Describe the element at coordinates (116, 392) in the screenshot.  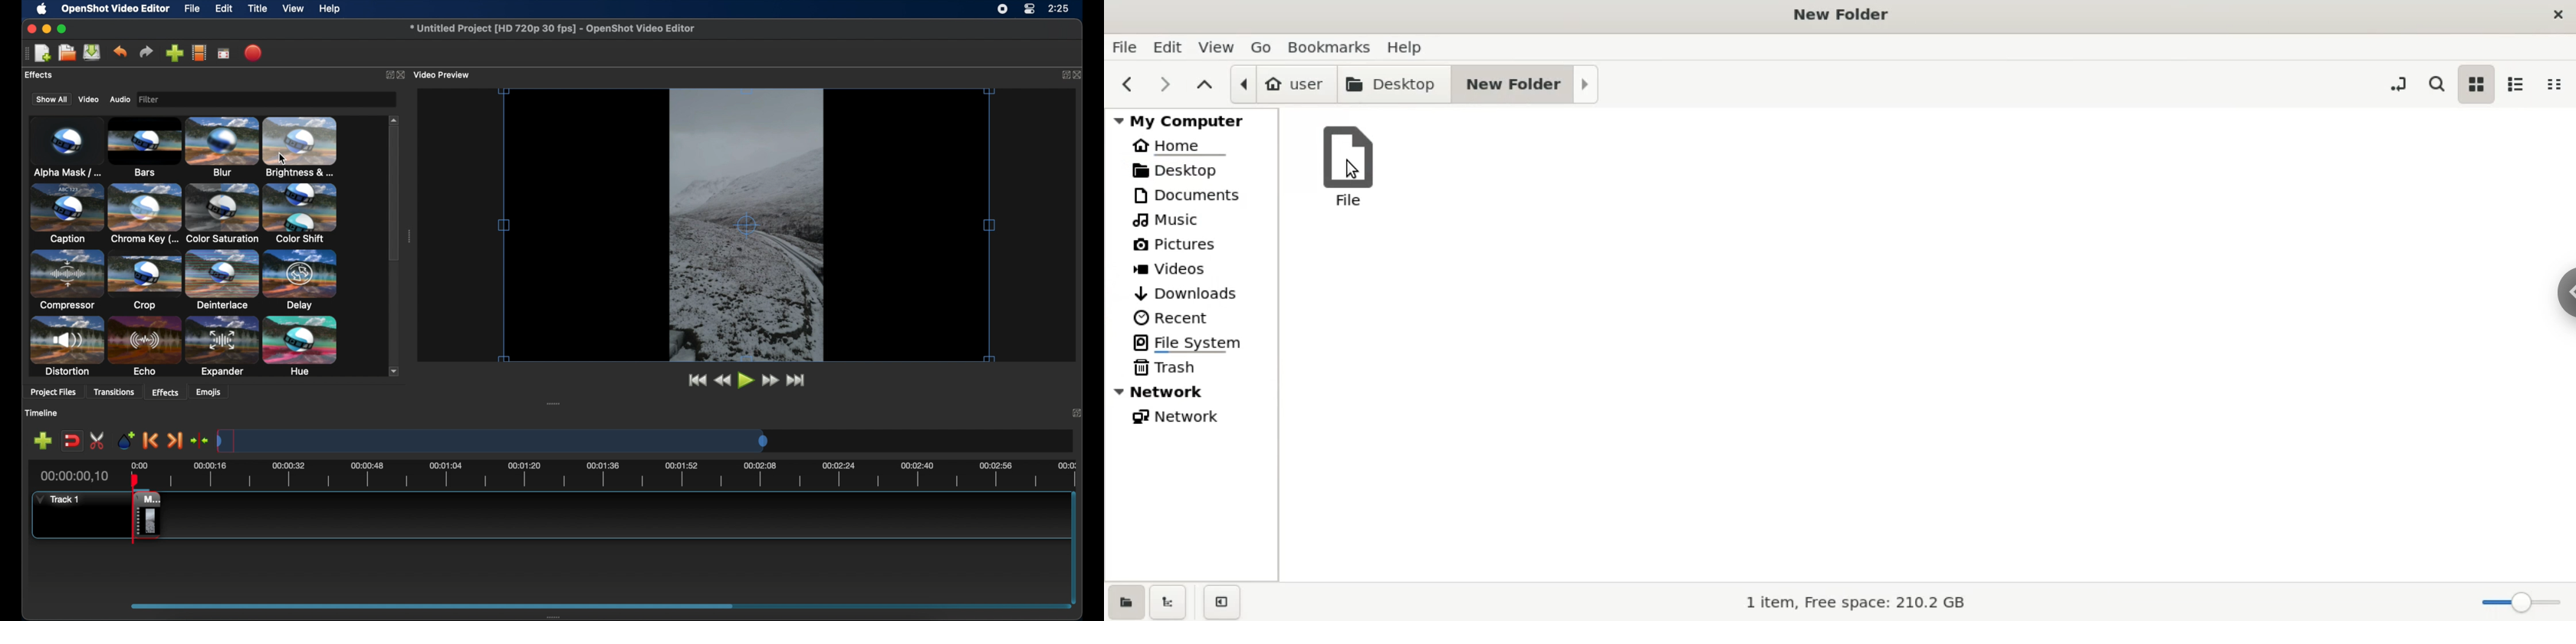
I see `transitions` at that location.